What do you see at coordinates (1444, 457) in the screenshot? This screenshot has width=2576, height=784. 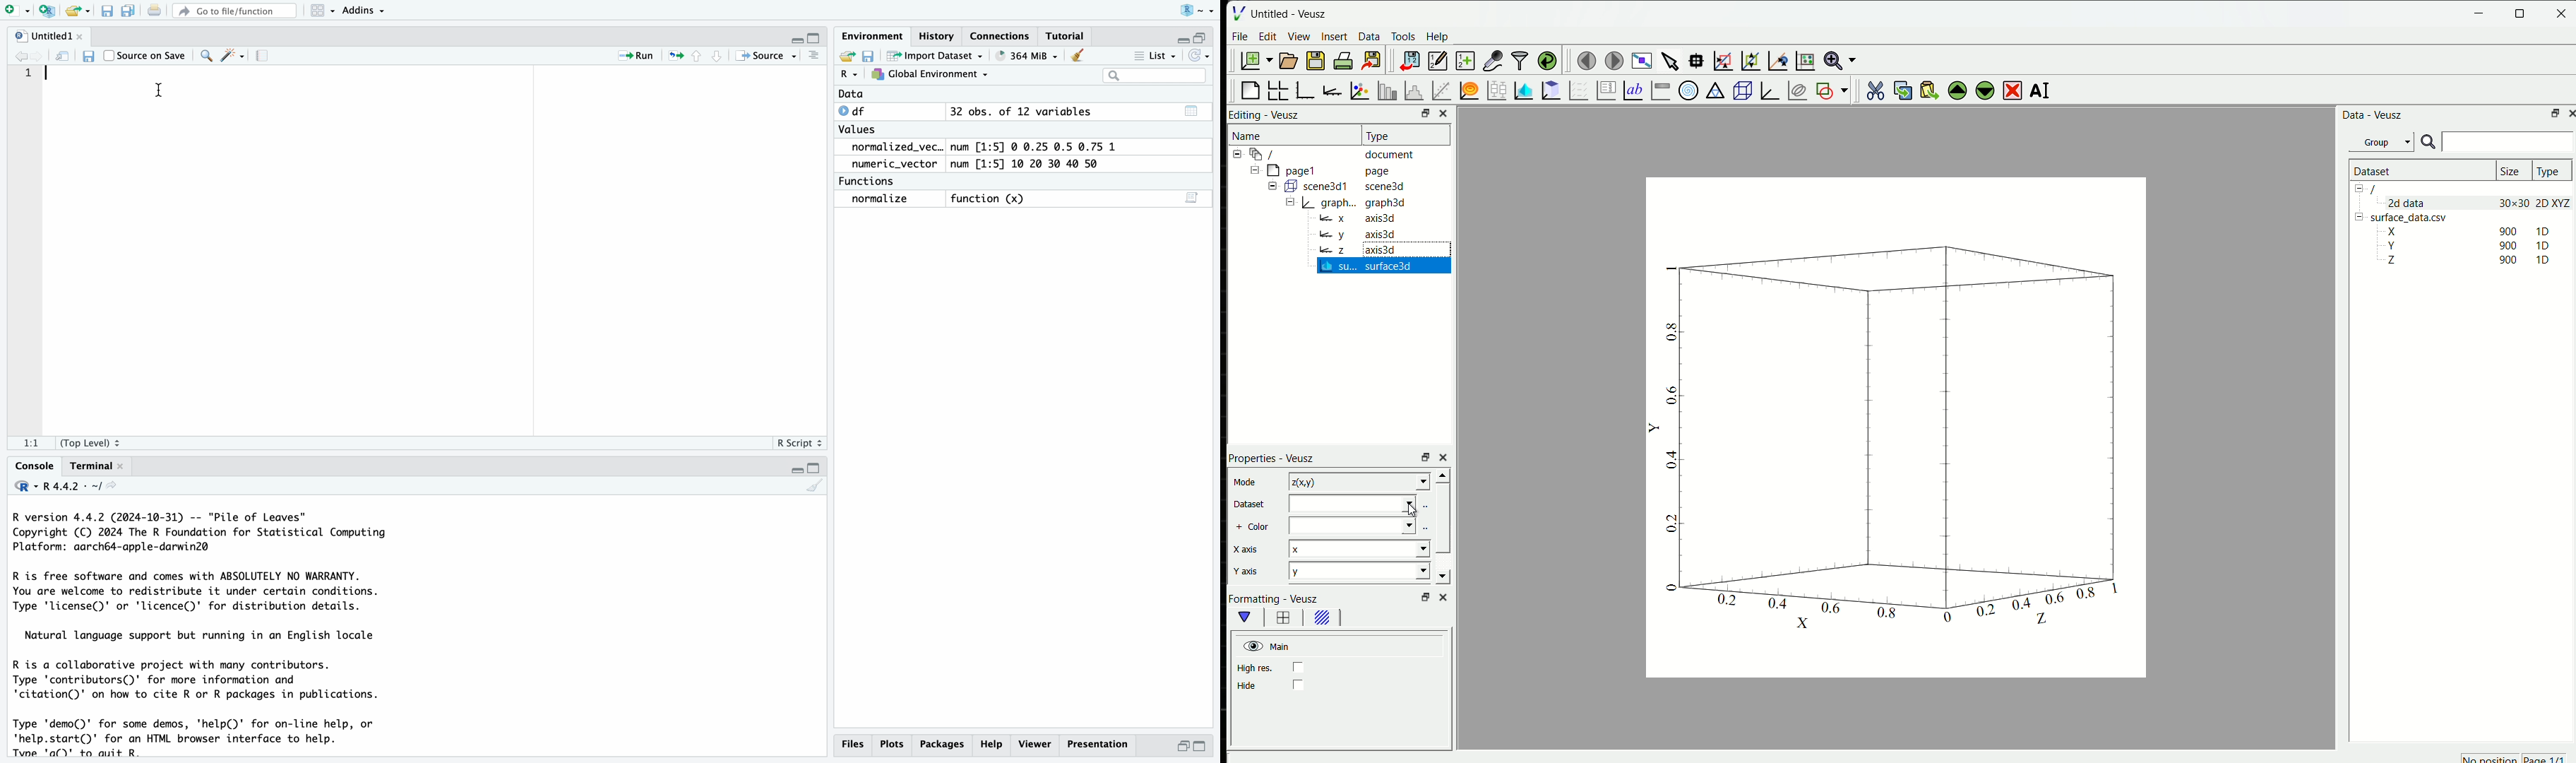 I see `close` at bounding box center [1444, 457].